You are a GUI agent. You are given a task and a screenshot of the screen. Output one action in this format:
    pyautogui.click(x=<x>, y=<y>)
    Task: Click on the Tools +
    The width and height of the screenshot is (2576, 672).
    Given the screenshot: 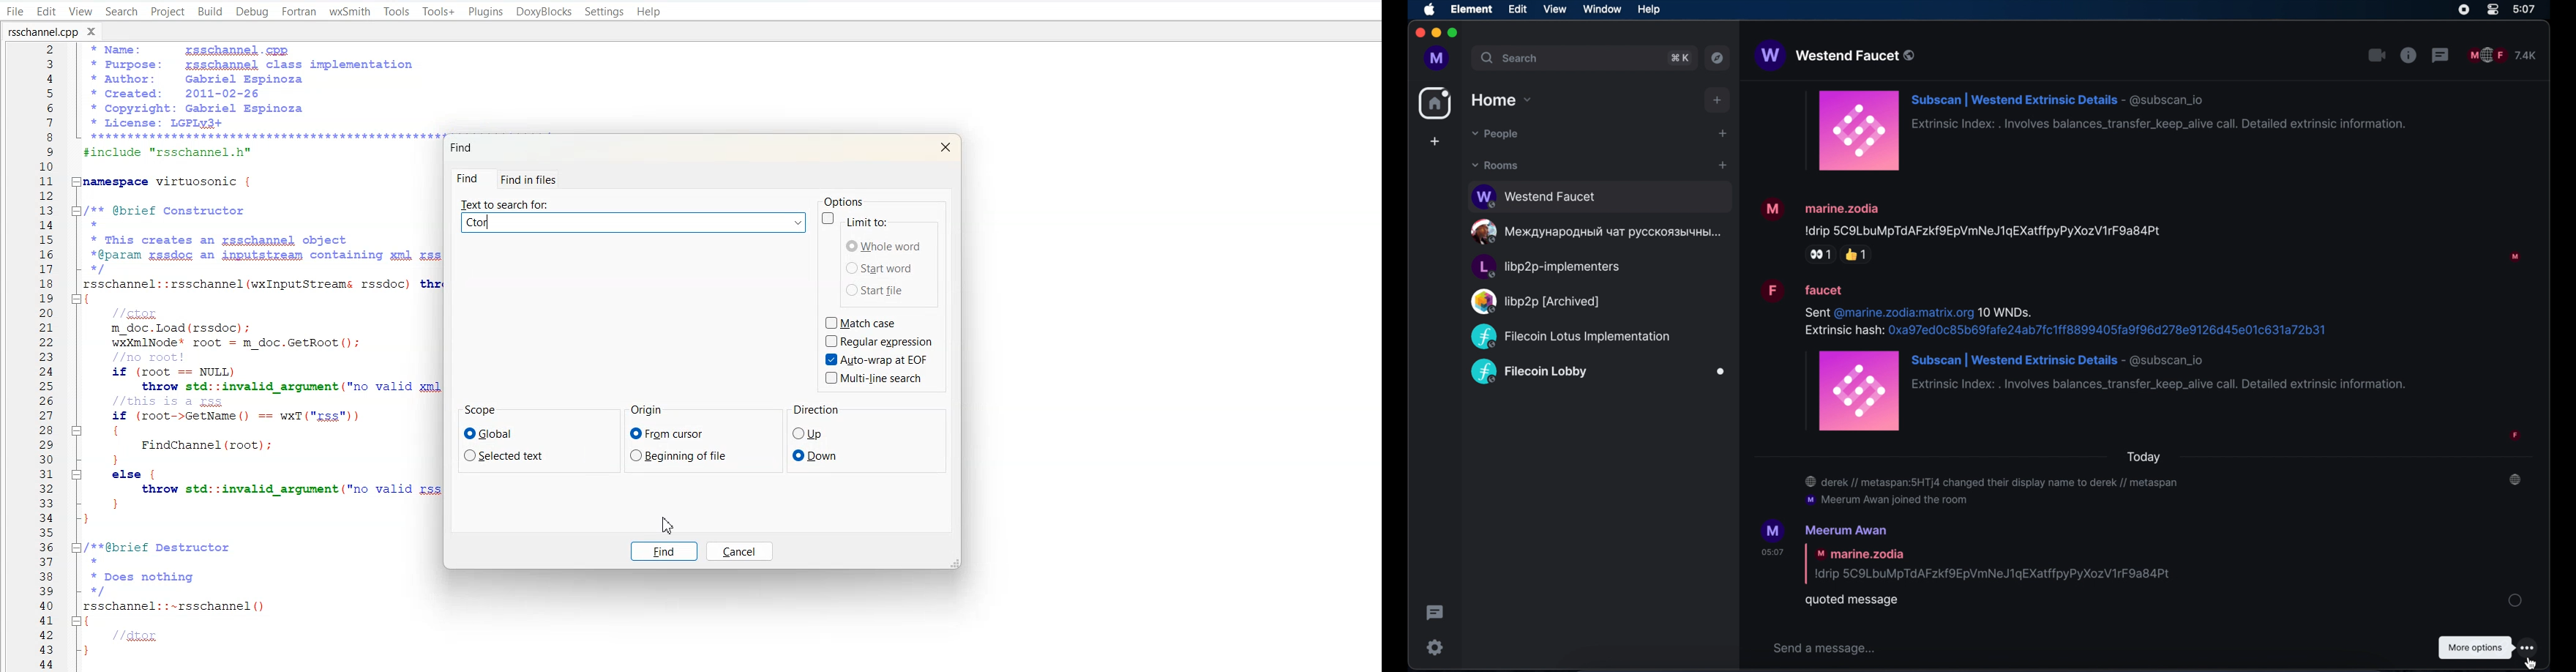 What is the action you would take?
    pyautogui.click(x=439, y=12)
    